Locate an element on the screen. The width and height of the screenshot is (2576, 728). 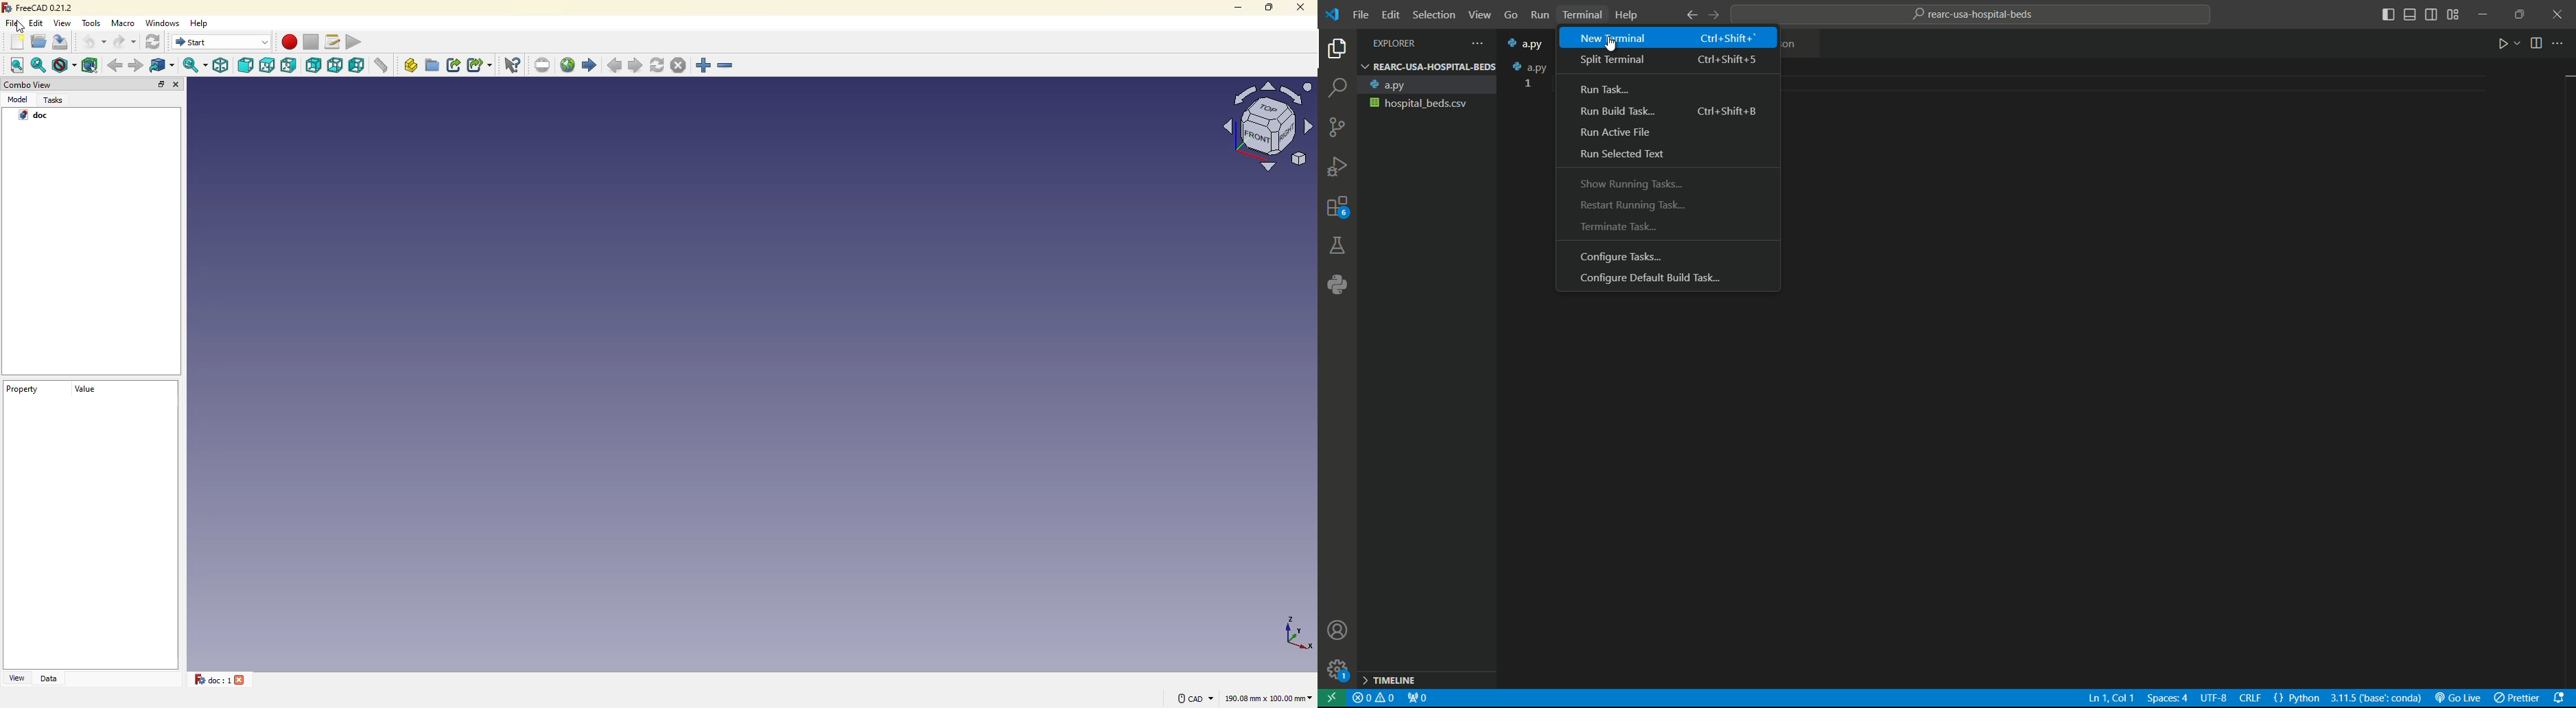
maximize is located at coordinates (1268, 7).